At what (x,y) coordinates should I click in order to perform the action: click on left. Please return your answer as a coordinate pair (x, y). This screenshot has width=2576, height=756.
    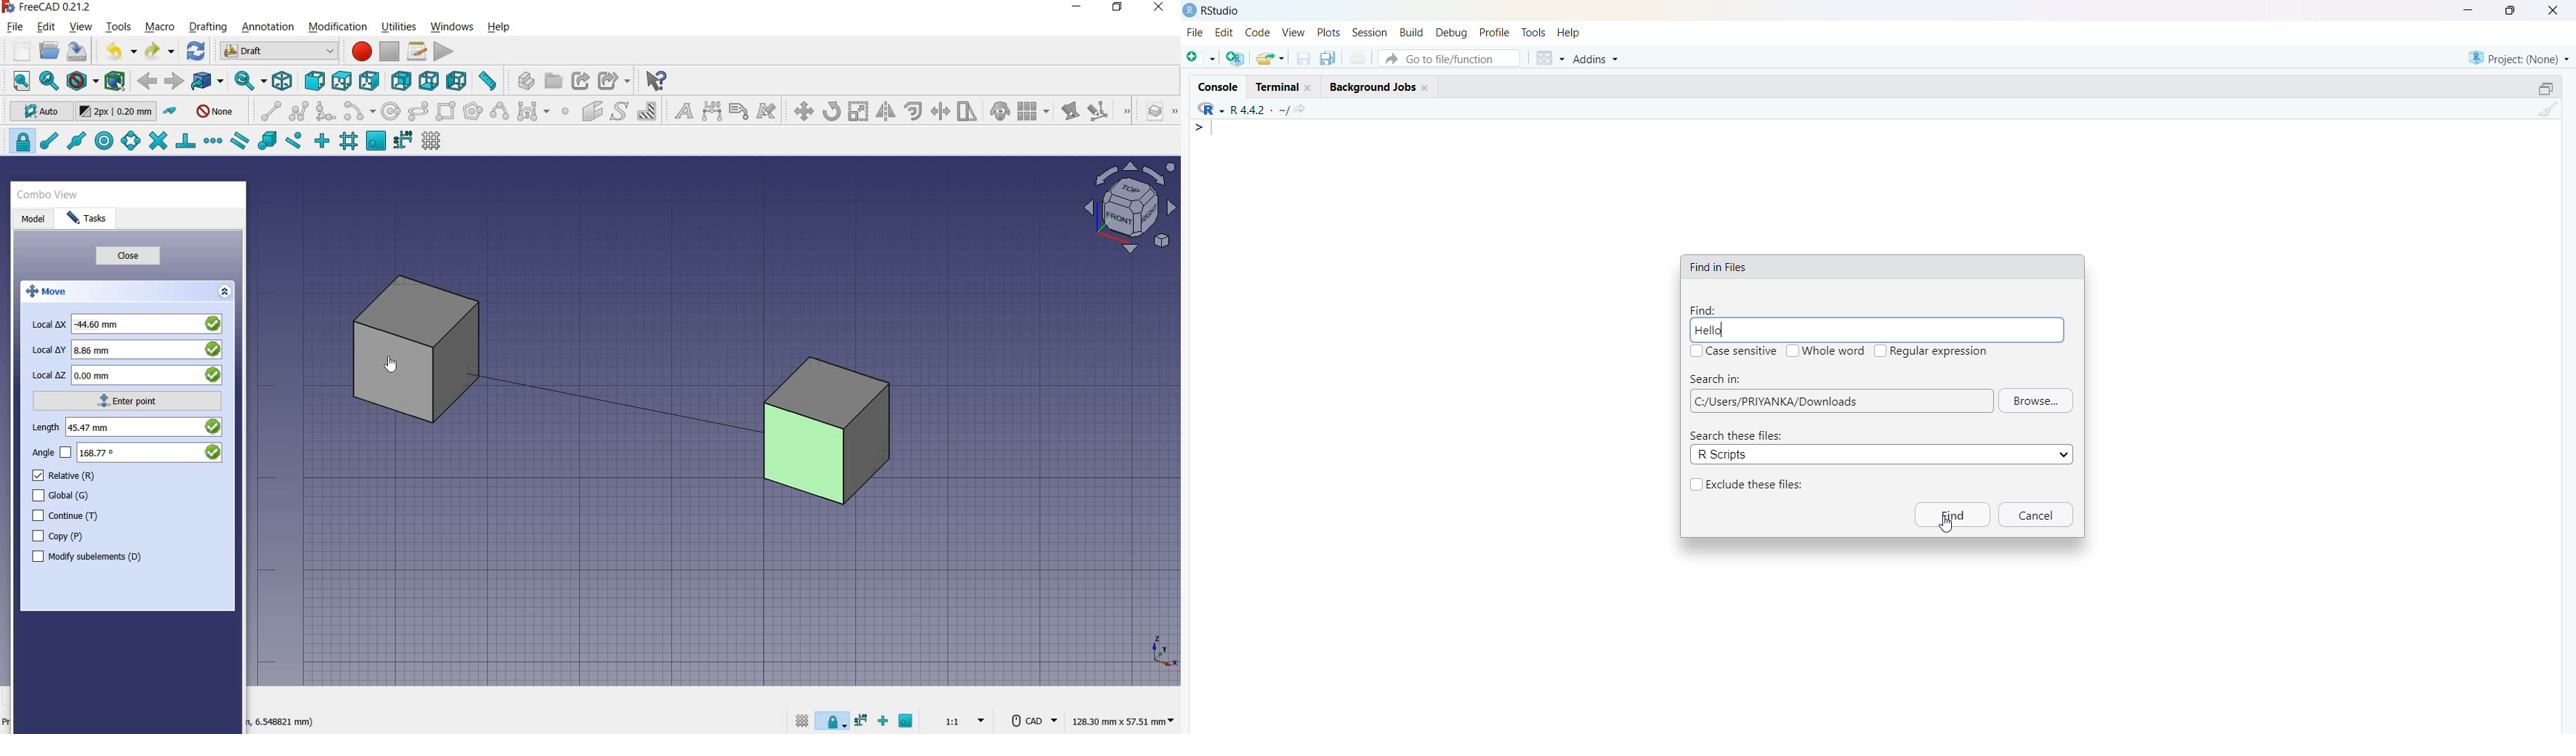
    Looking at the image, I should click on (458, 82).